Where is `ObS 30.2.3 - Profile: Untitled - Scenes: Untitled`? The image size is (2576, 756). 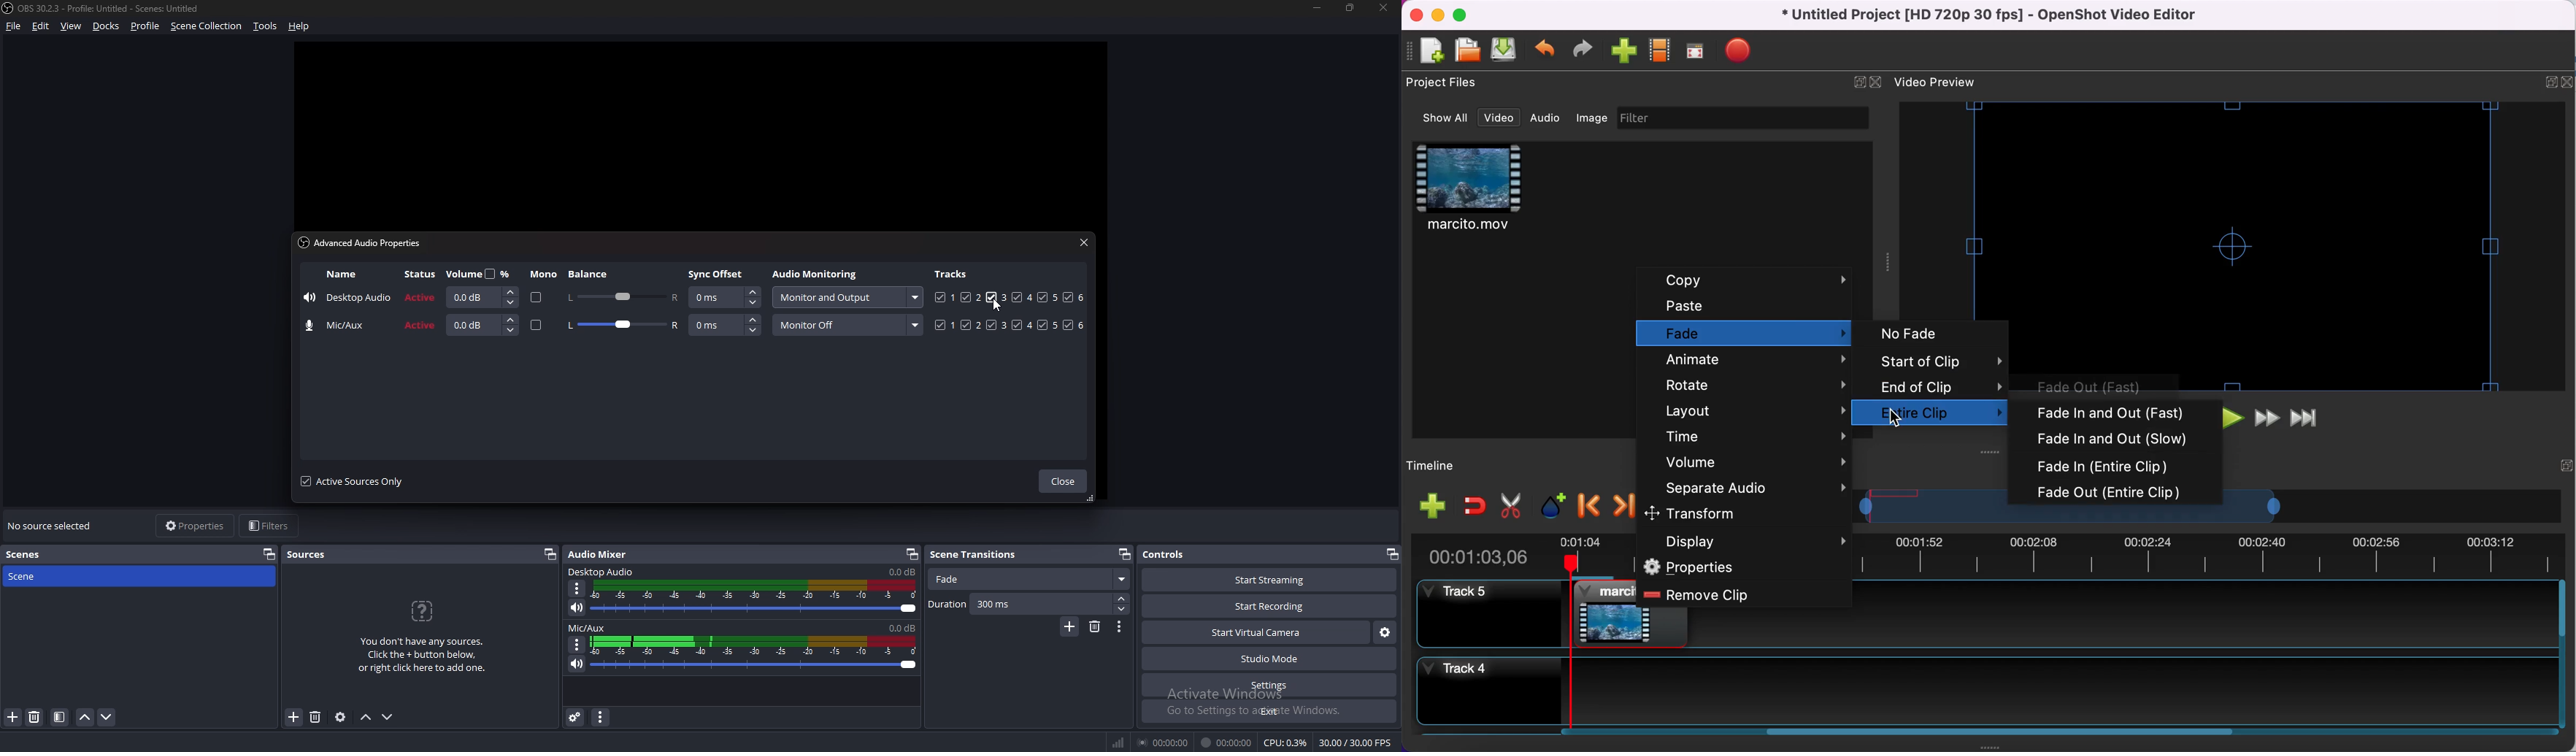
ObS 30.2.3 - Profile: Untitled - Scenes: Untitled is located at coordinates (115, 6).